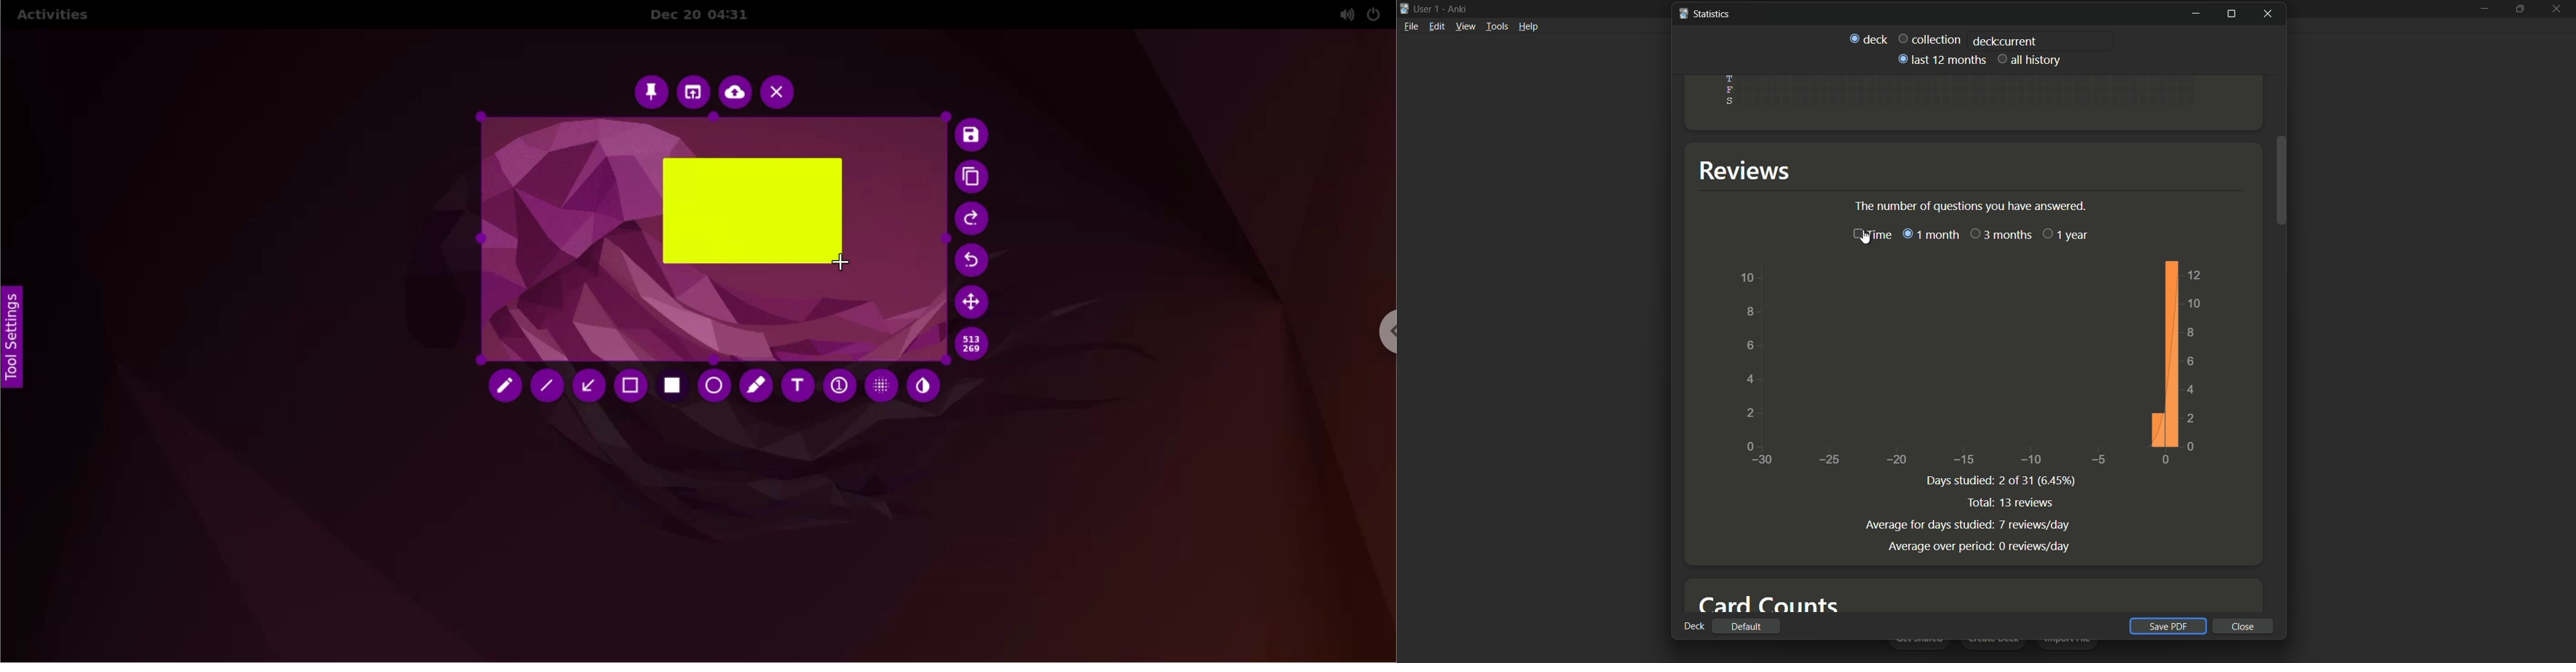 The width and height of the screenshot is (2576, 672). Describe the element at coordinates (2522, 9) in the screenshot. I see `maximize` at that location.